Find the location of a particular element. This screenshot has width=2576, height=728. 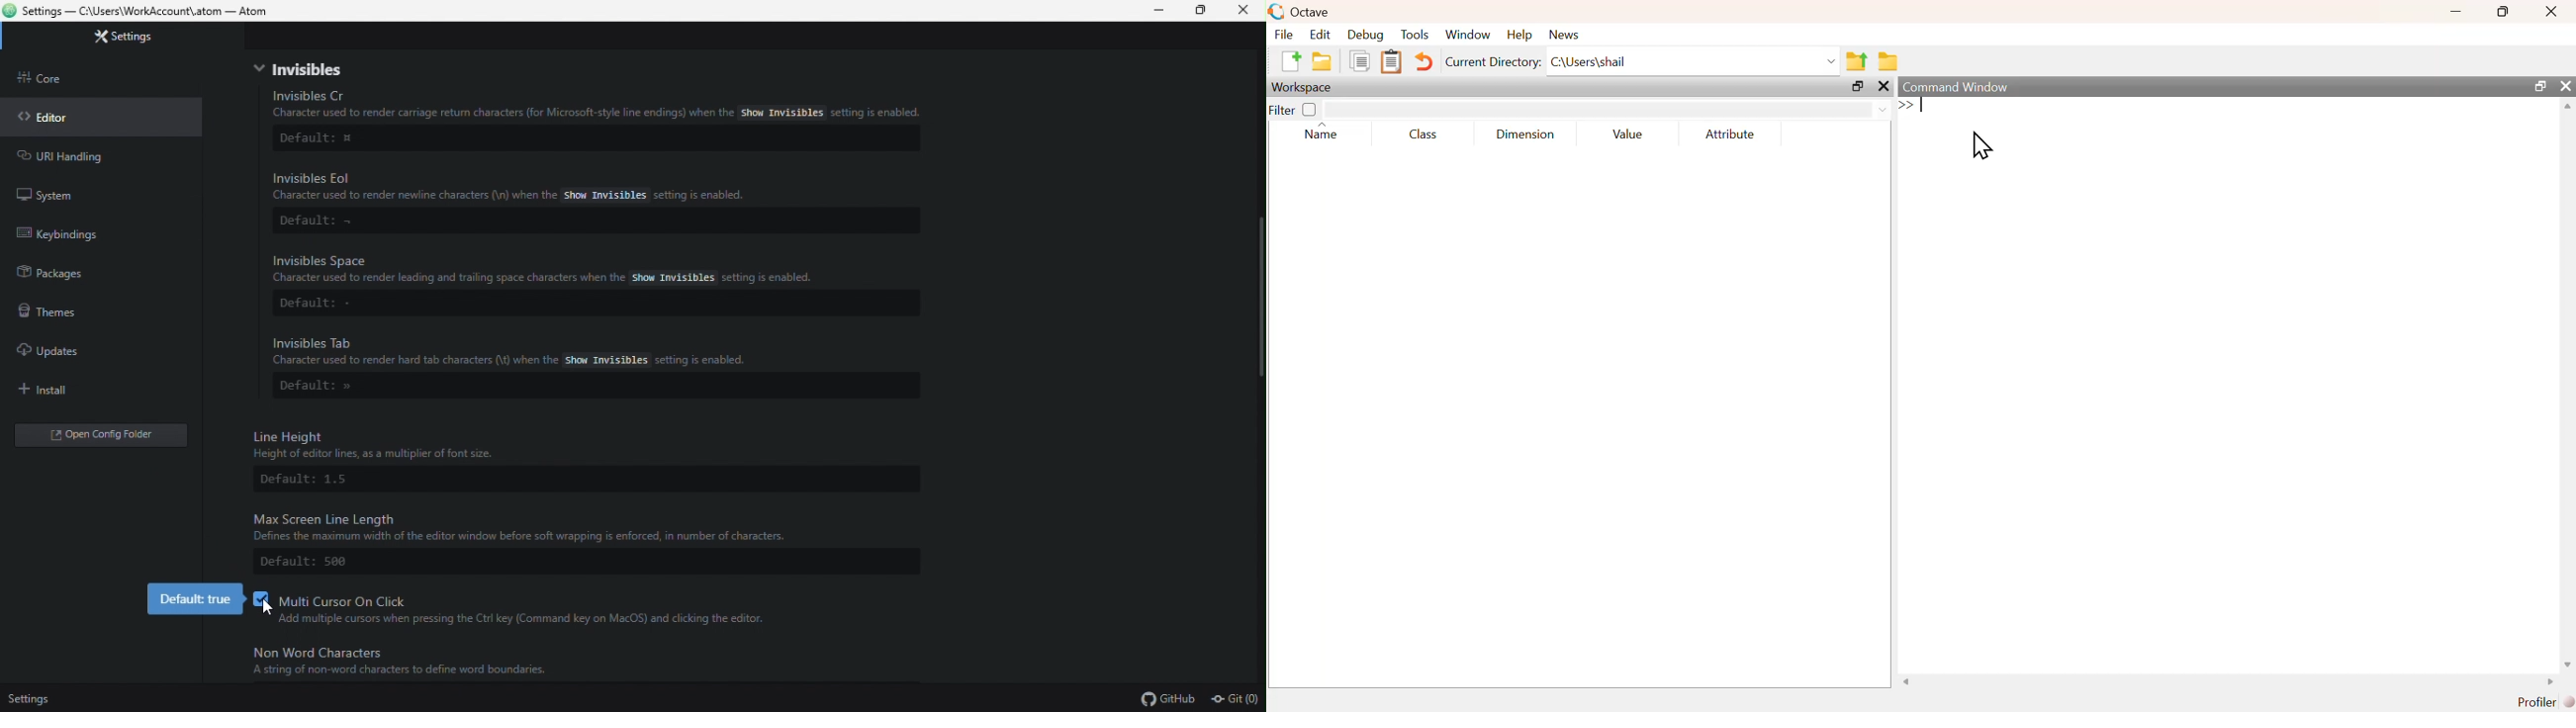

maximize is located at coordinates (1854, 87).